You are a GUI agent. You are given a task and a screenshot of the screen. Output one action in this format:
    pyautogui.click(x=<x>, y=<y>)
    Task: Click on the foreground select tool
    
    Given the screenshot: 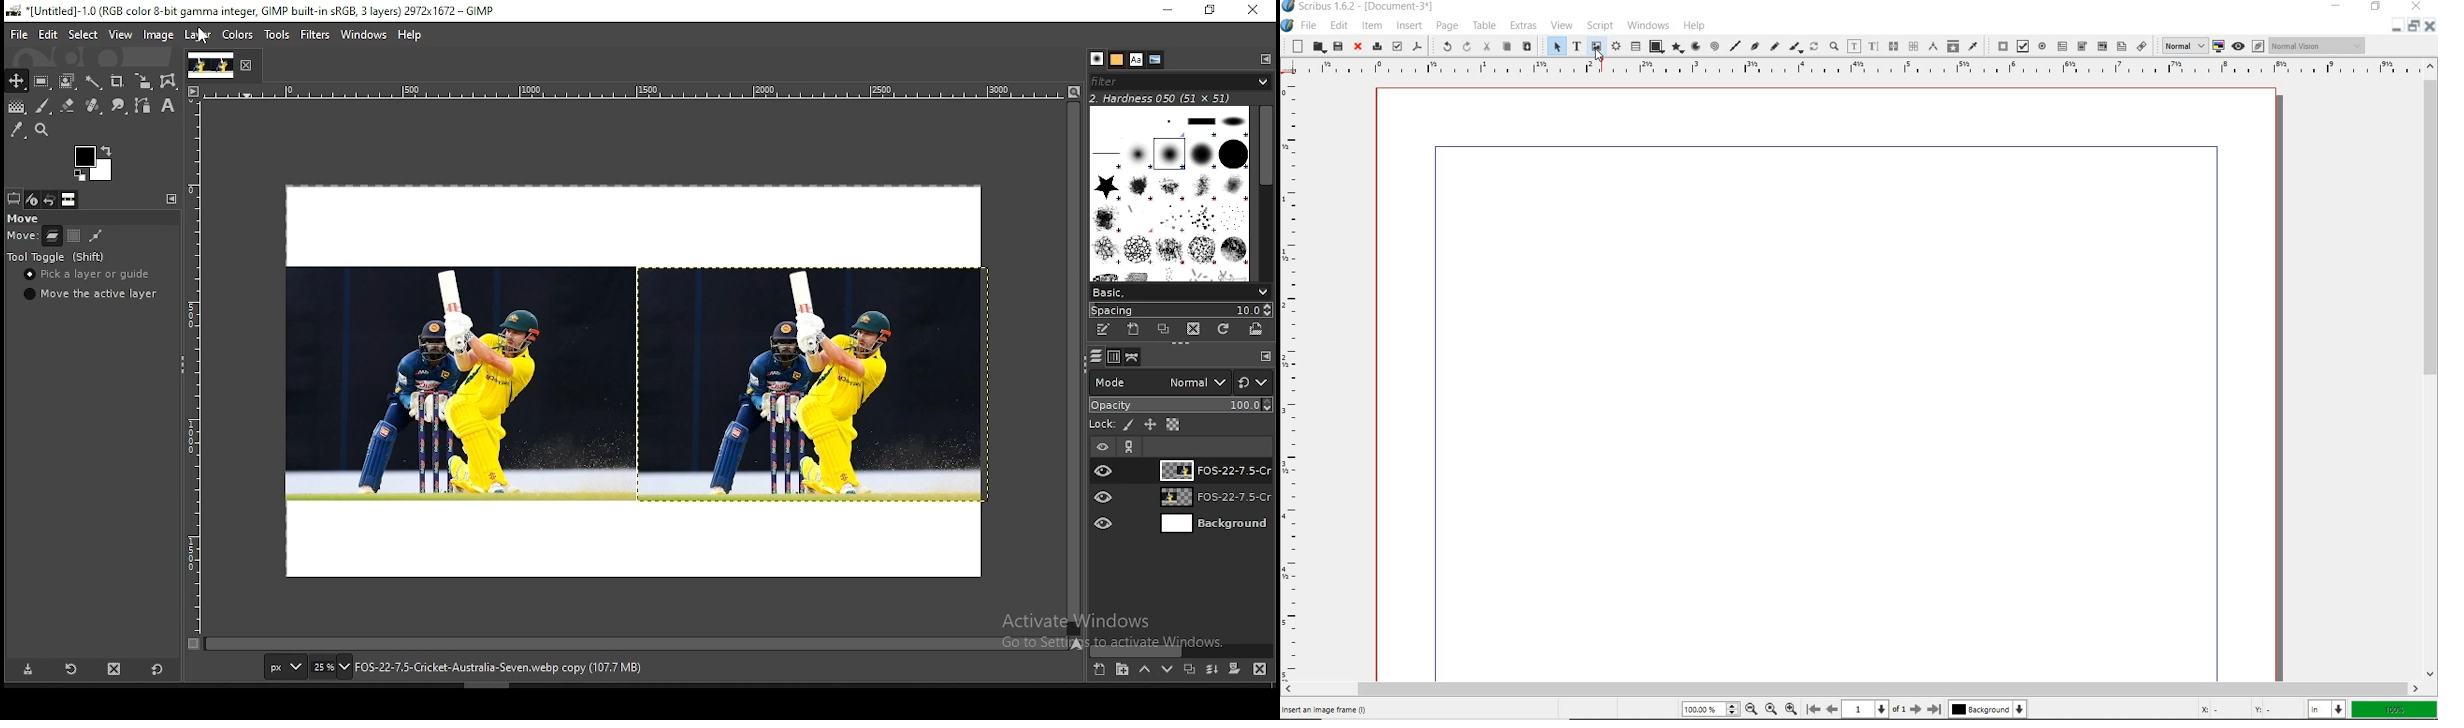 What is the action you would take?
    pyautogui.click(x=68, y=79)
    